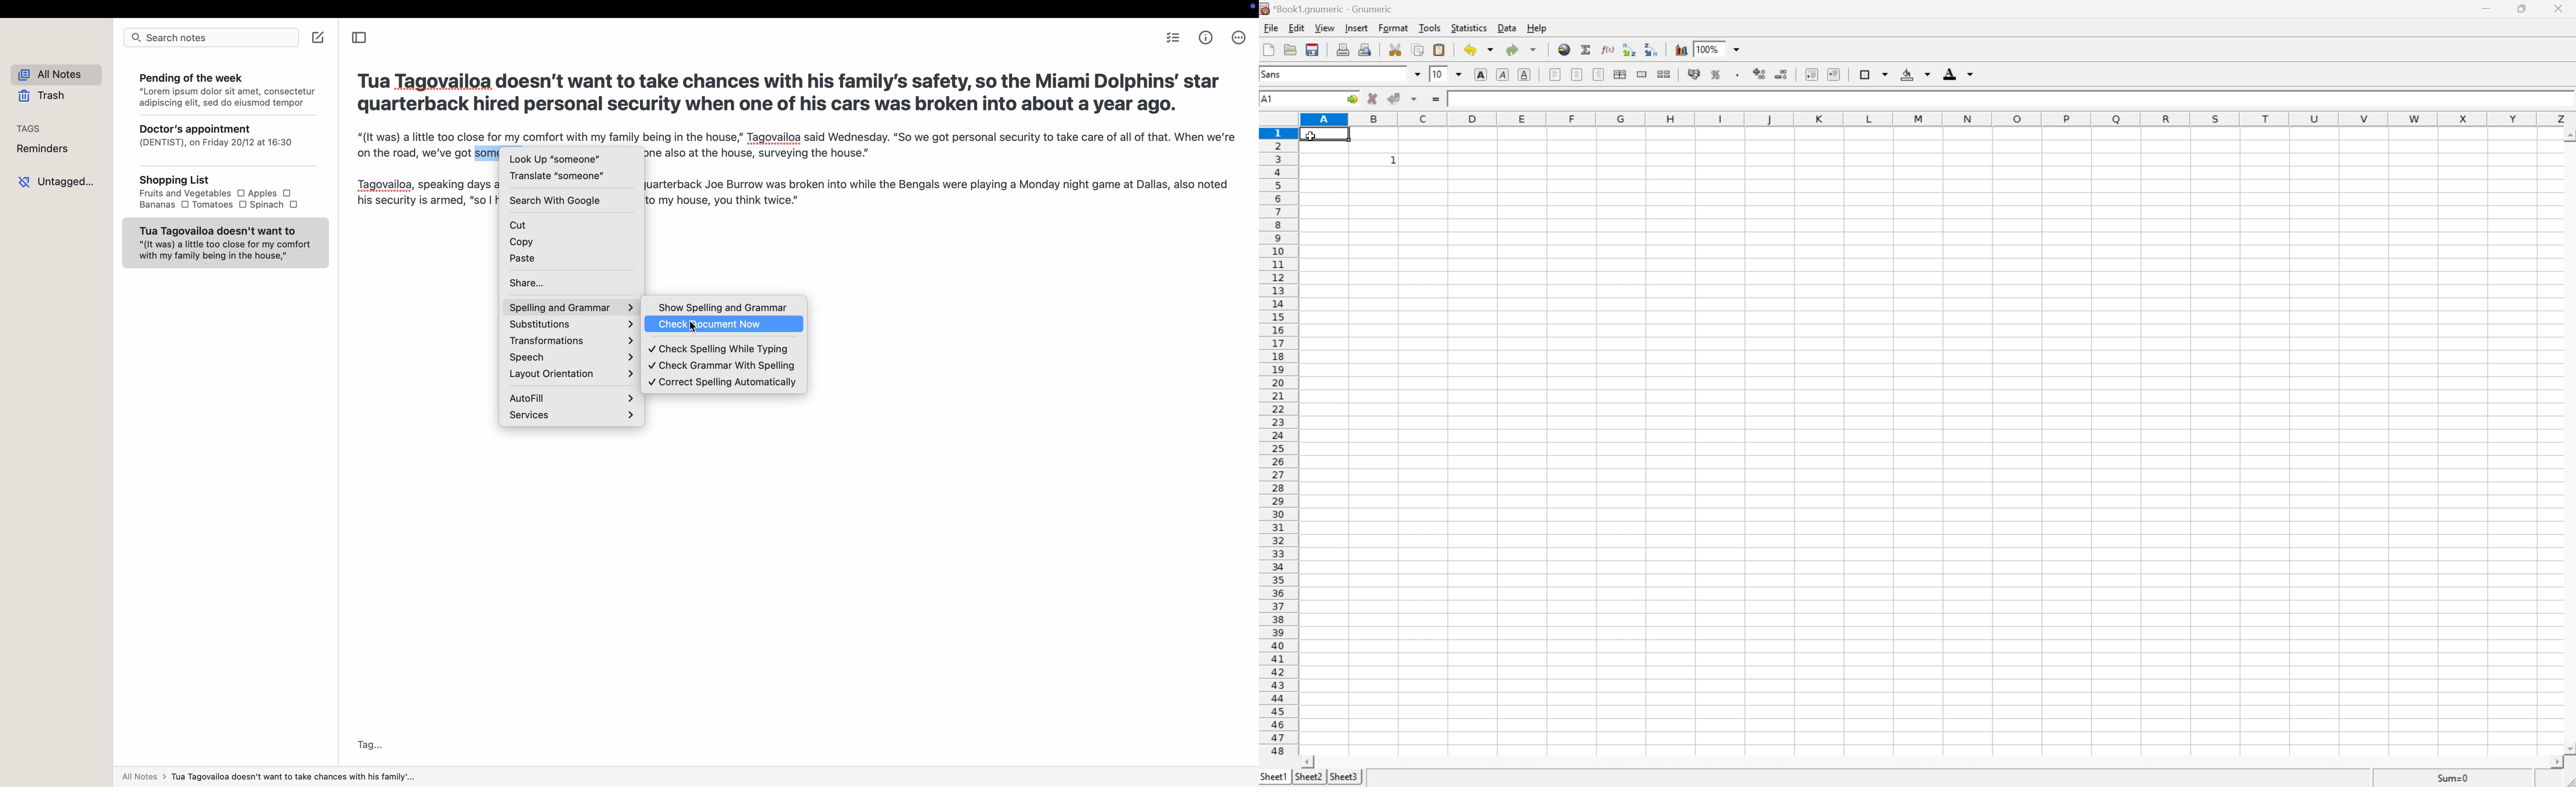  Describe the element at coordinates (30, 128) in the screenshot. I see `tags` at that location.